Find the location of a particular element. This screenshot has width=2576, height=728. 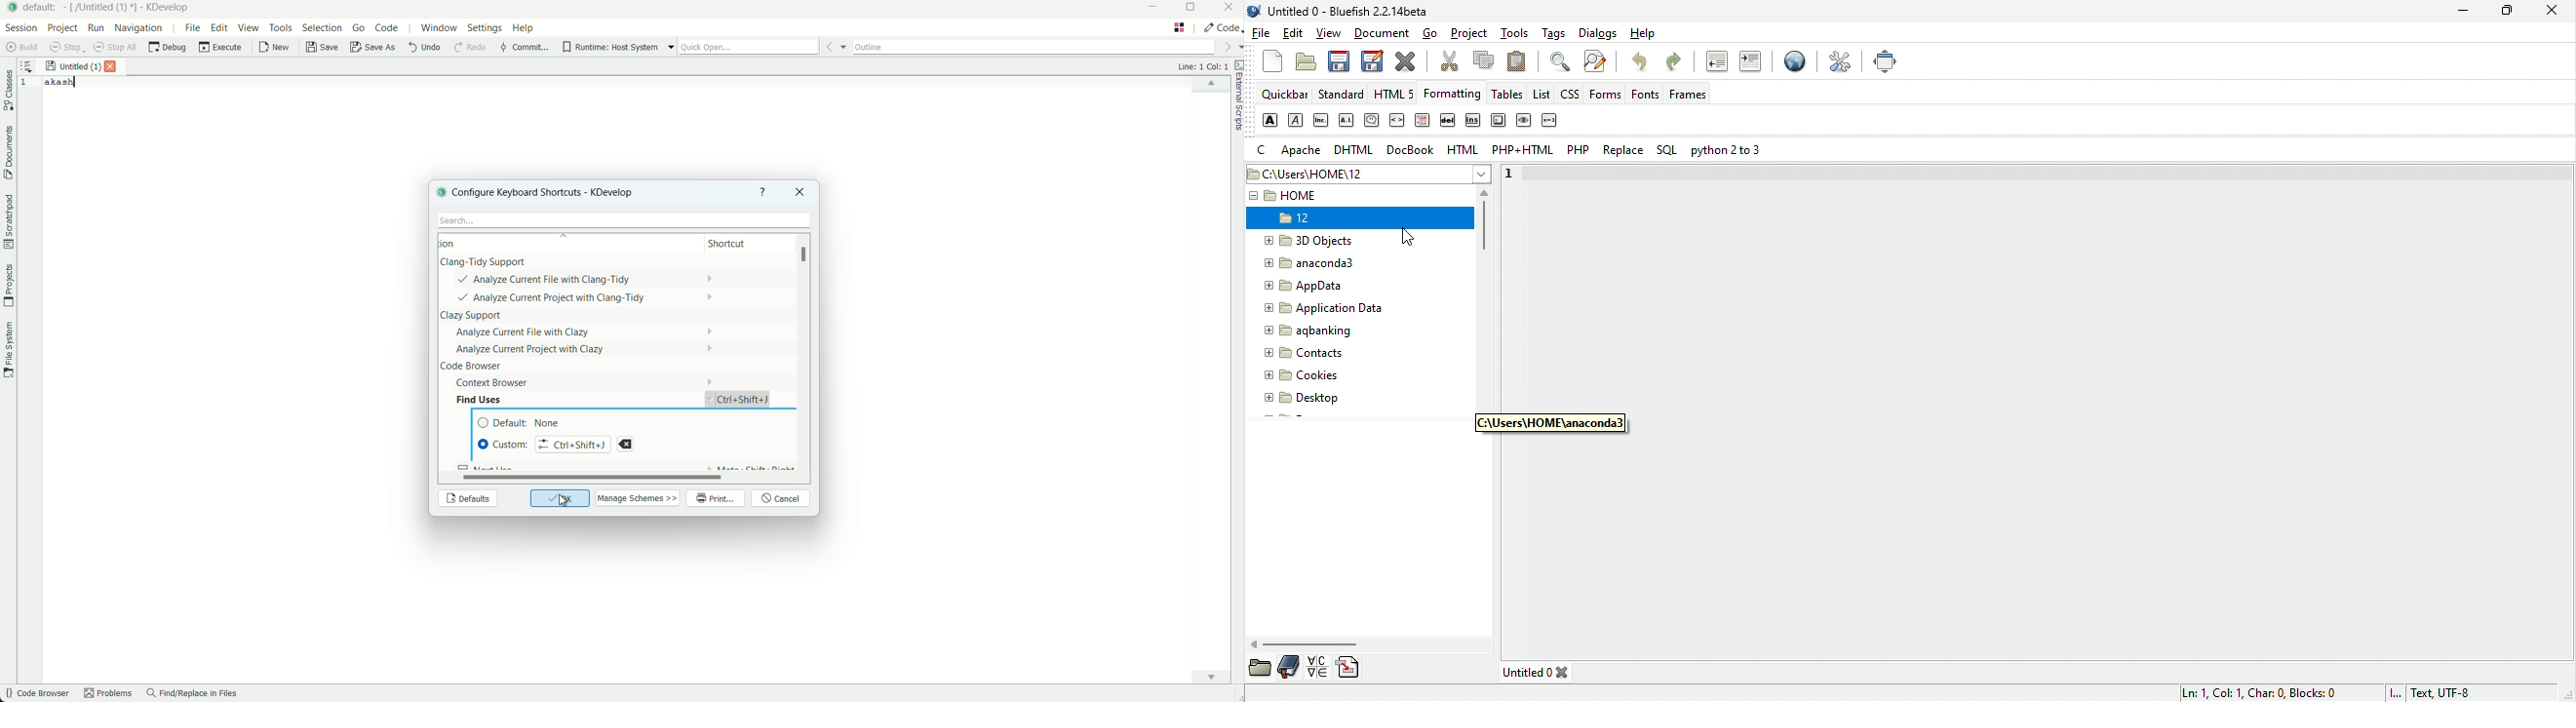

defaults is located at coordinates (467, 499).